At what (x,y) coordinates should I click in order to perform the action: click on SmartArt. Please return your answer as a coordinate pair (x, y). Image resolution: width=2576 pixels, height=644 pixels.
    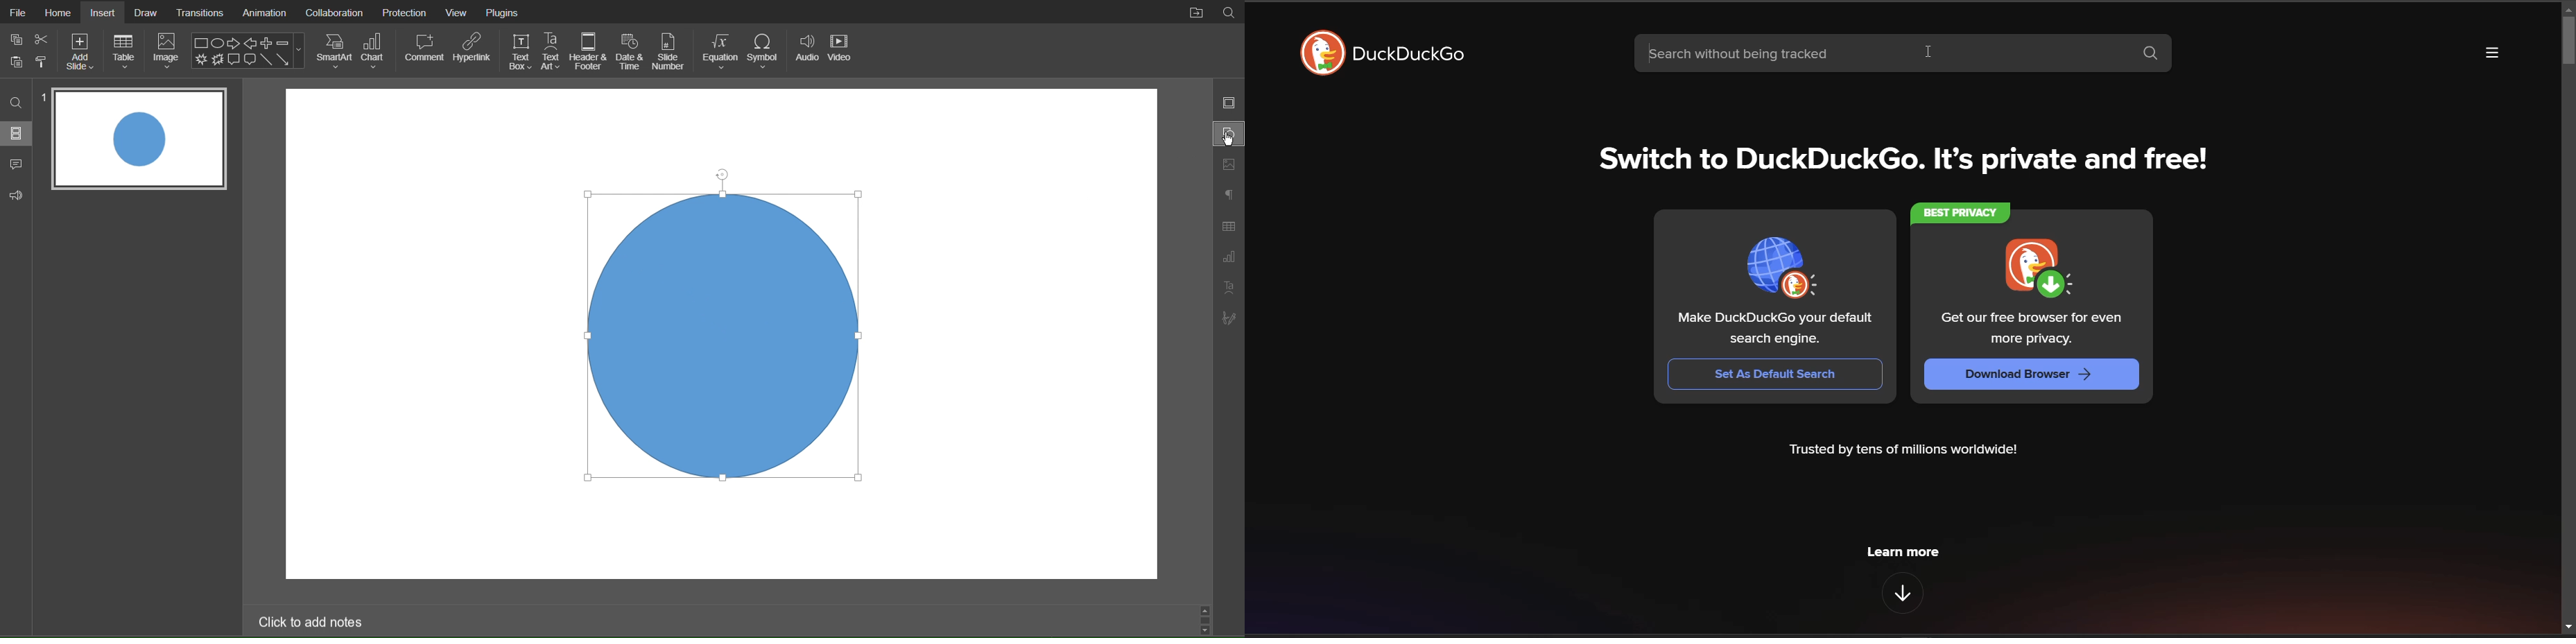
    Looking at the image, I should click on (334, 51).